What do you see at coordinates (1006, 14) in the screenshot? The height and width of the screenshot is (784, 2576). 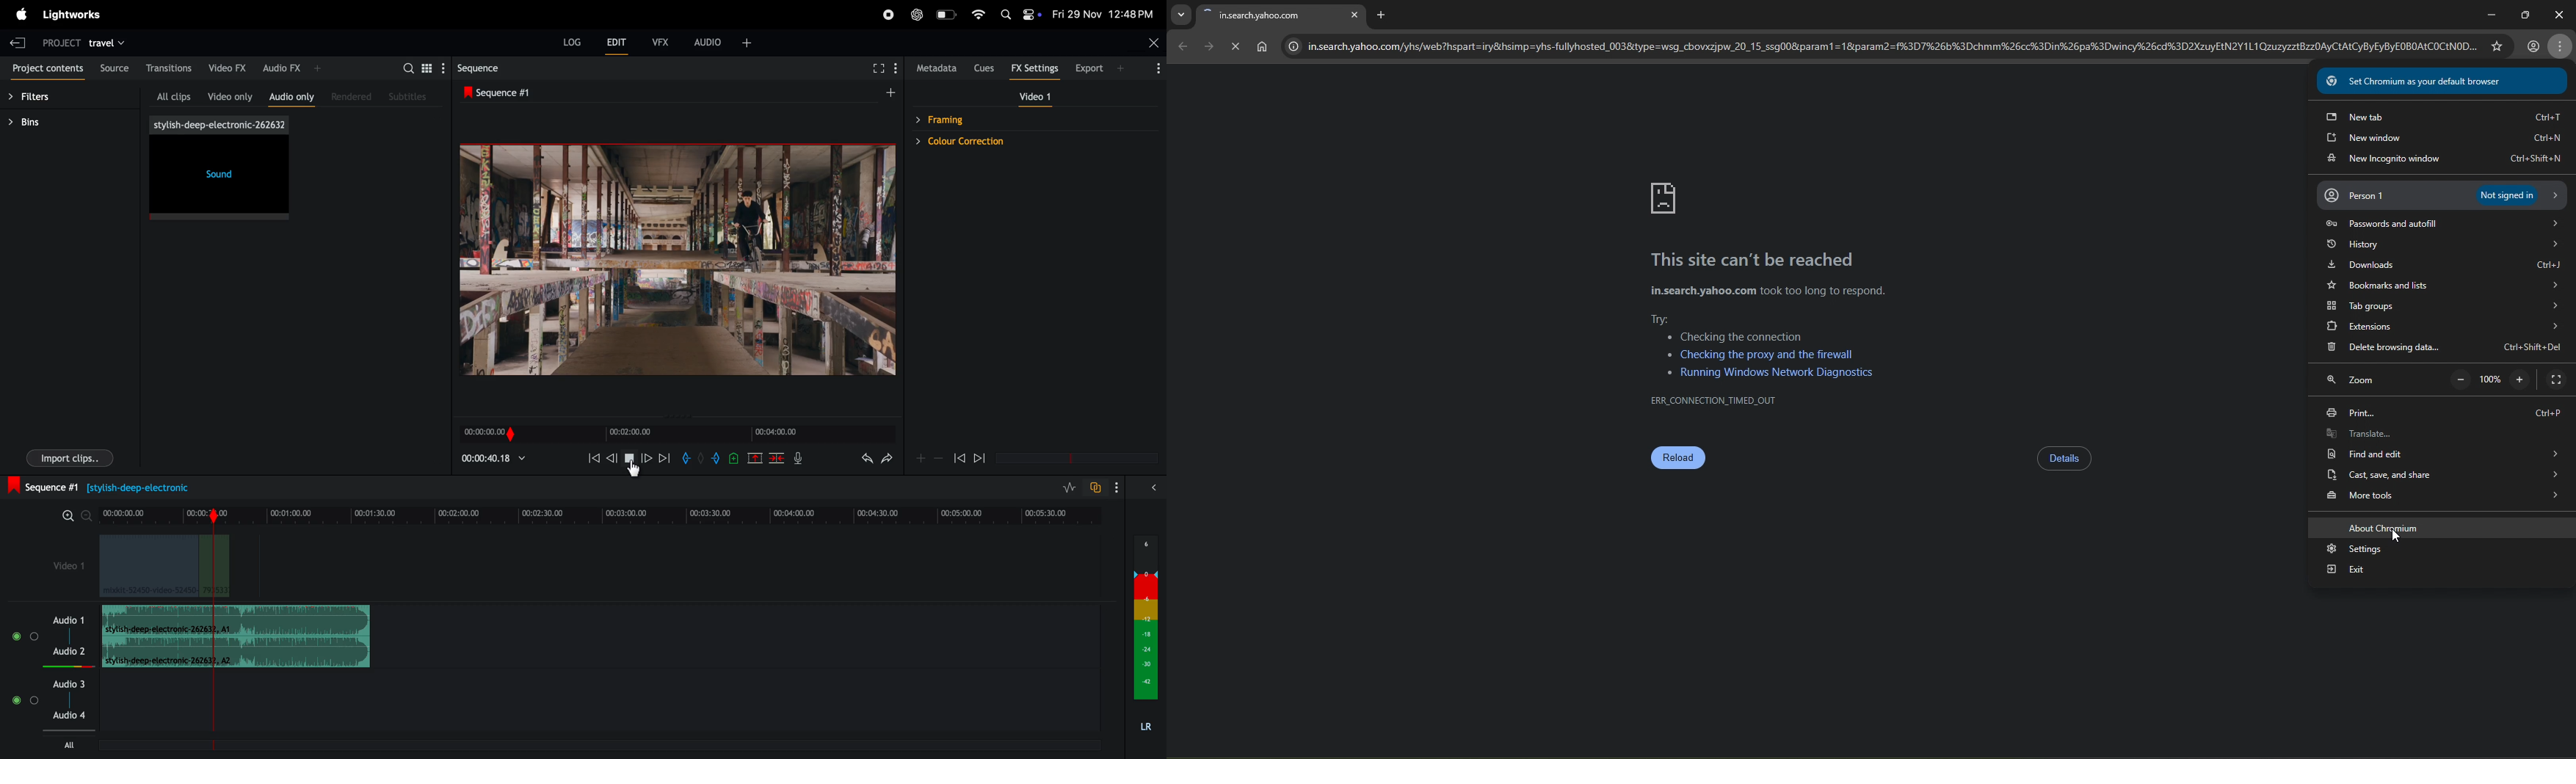 I see `Spotlight.` at bounding box center [1006, 14].